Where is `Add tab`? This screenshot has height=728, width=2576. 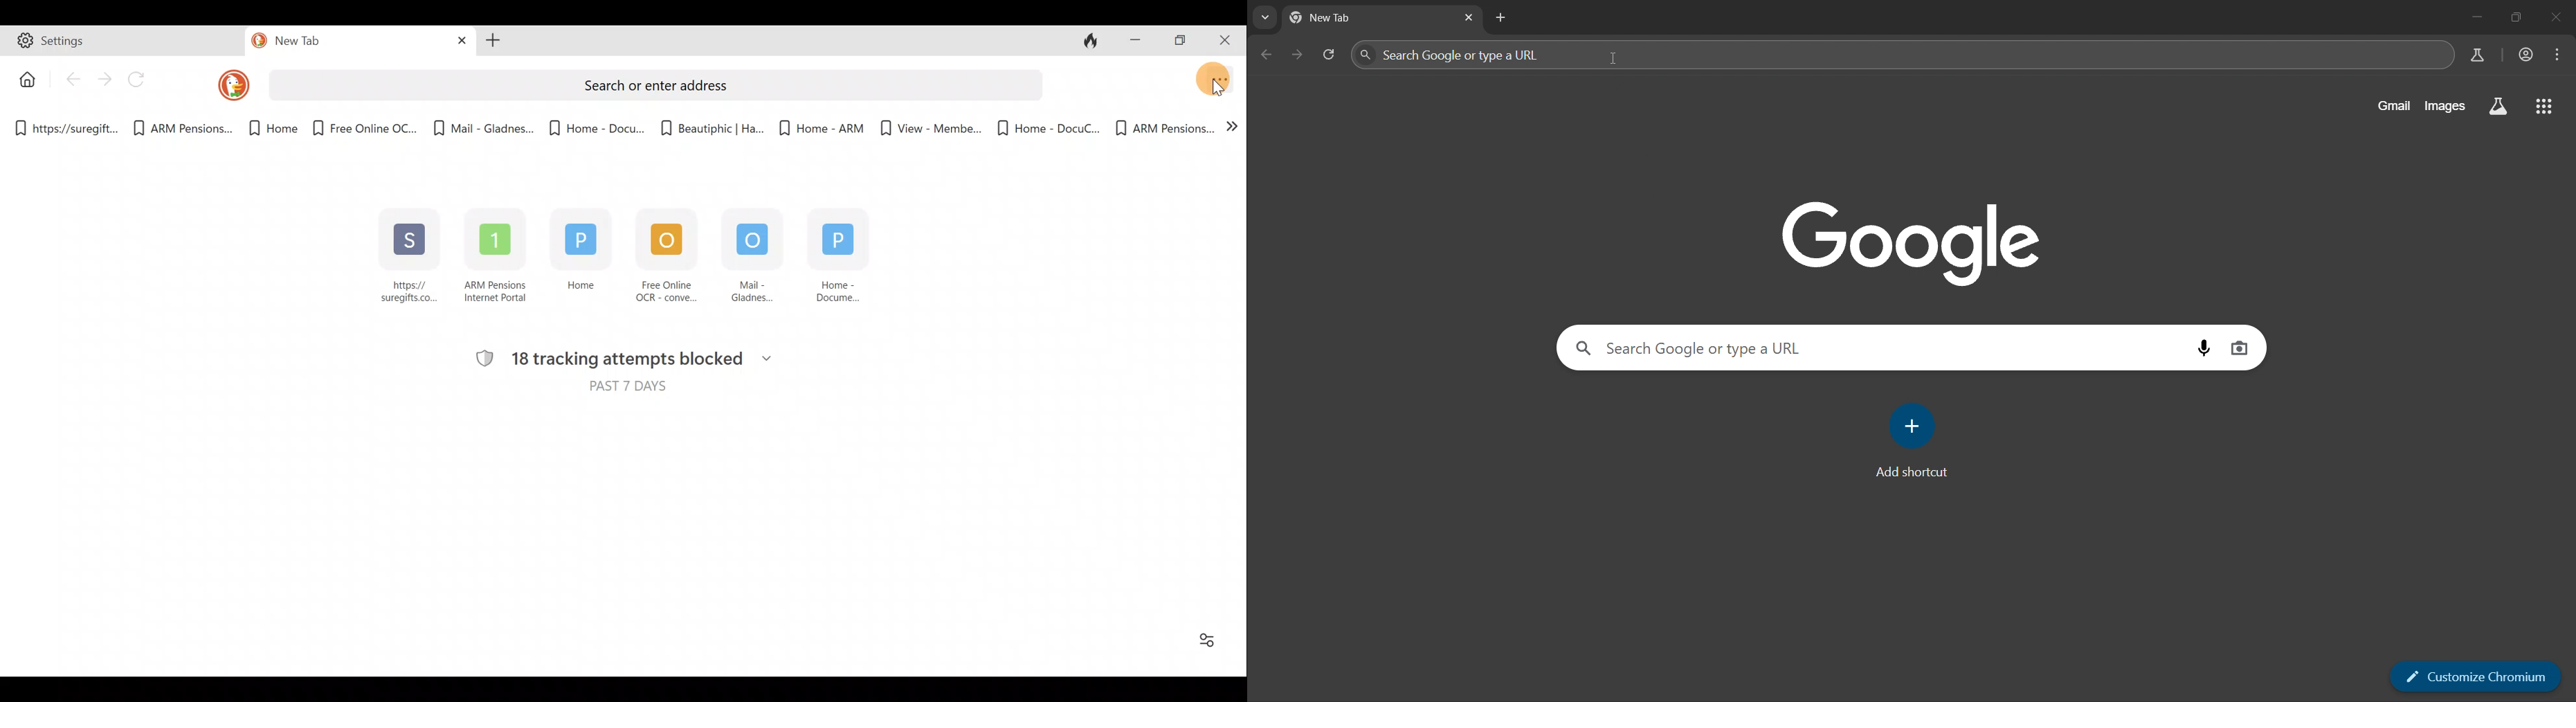
Add tab is located at coordinates (493, 42).